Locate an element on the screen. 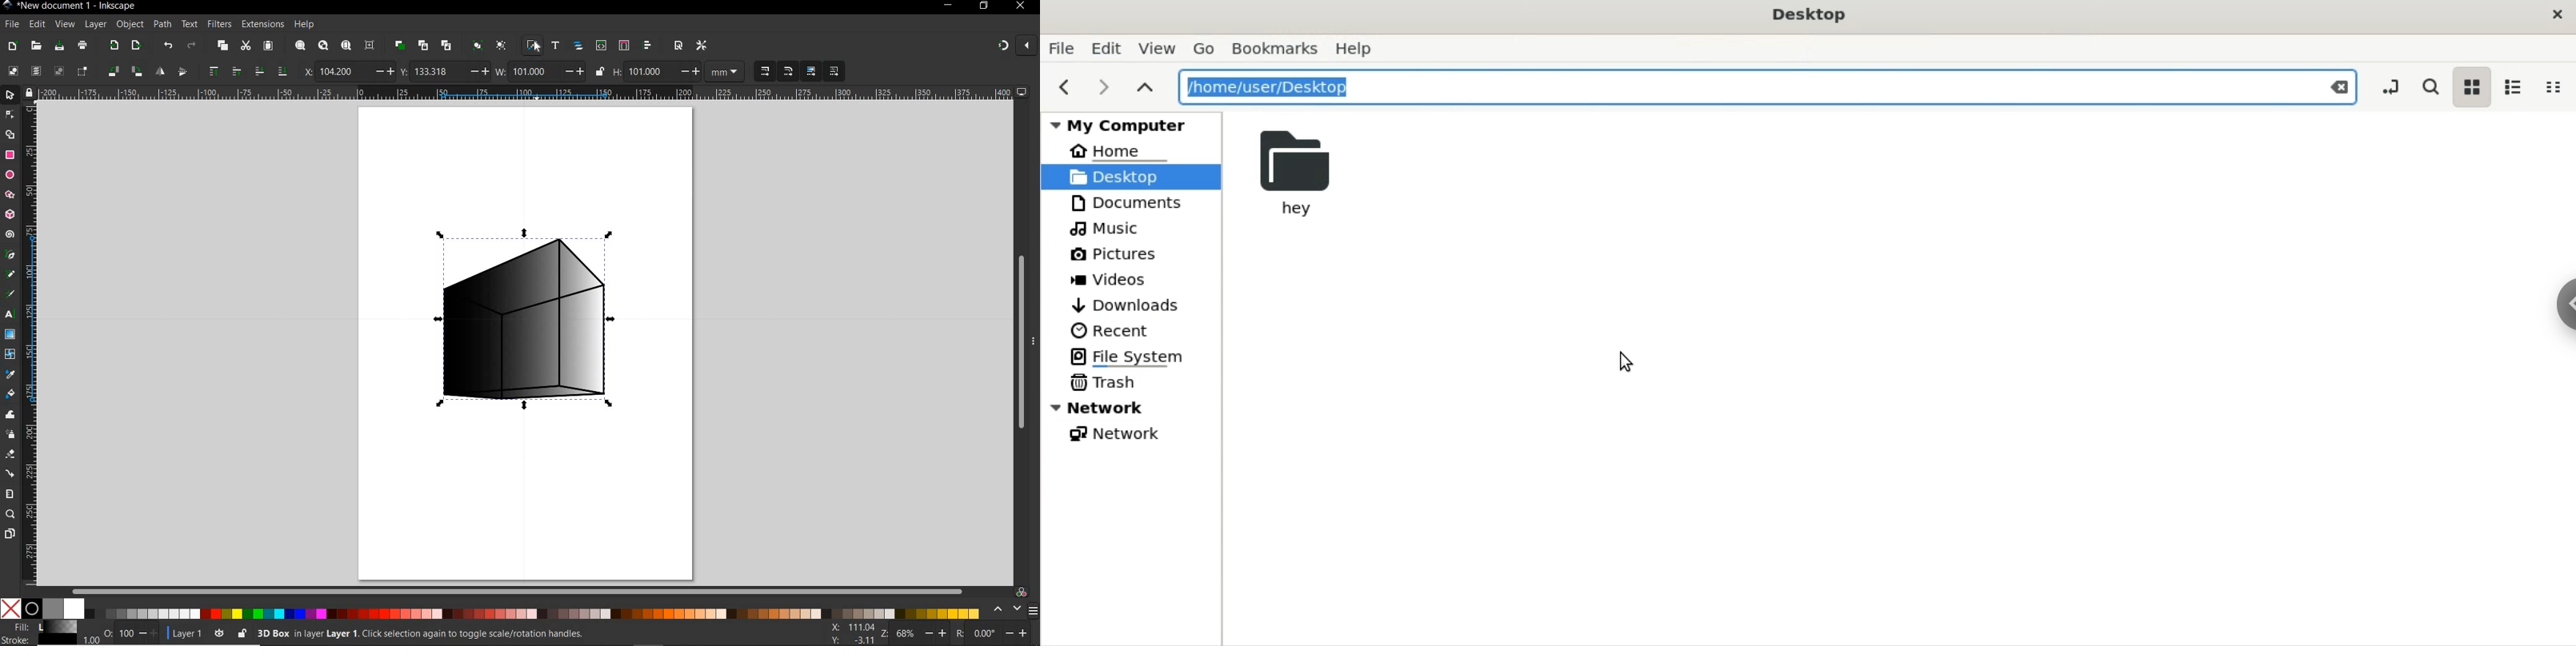  1.00 is located at coordinates (90, 641).